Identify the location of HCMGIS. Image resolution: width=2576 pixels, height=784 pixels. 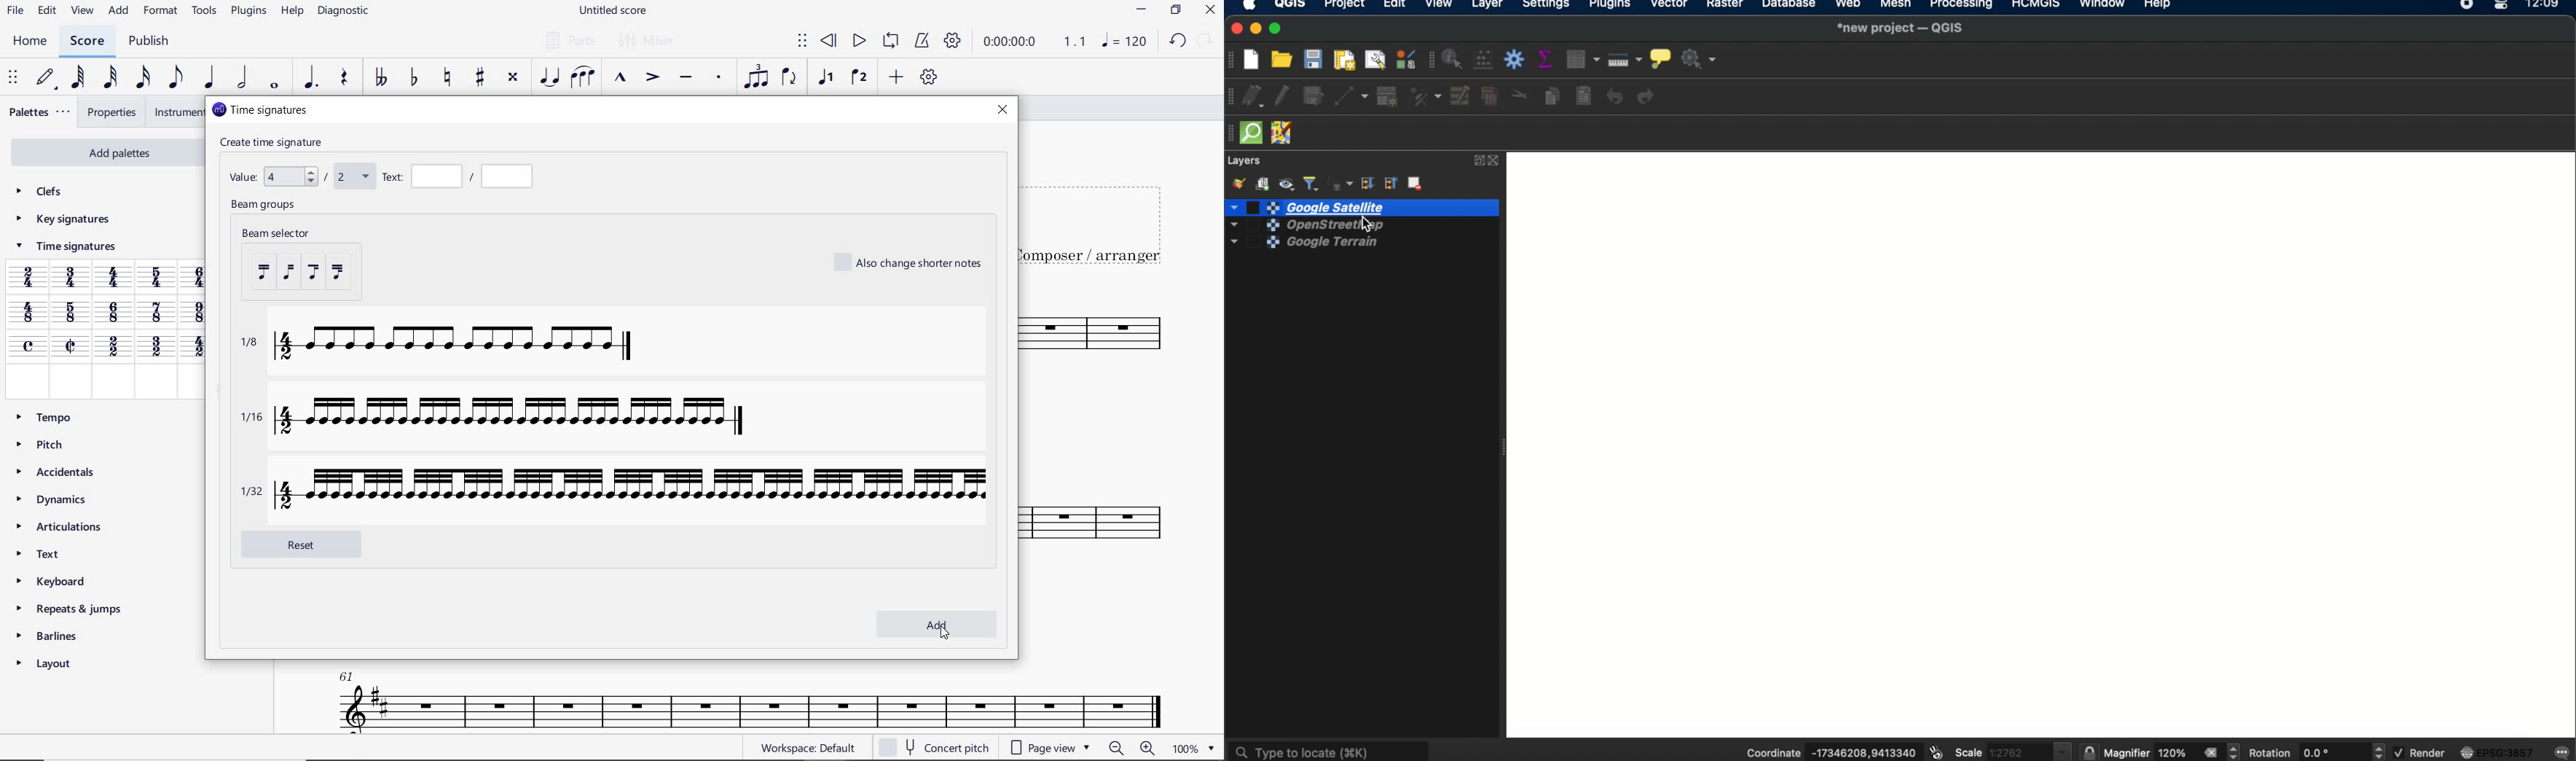
(2034, 6).